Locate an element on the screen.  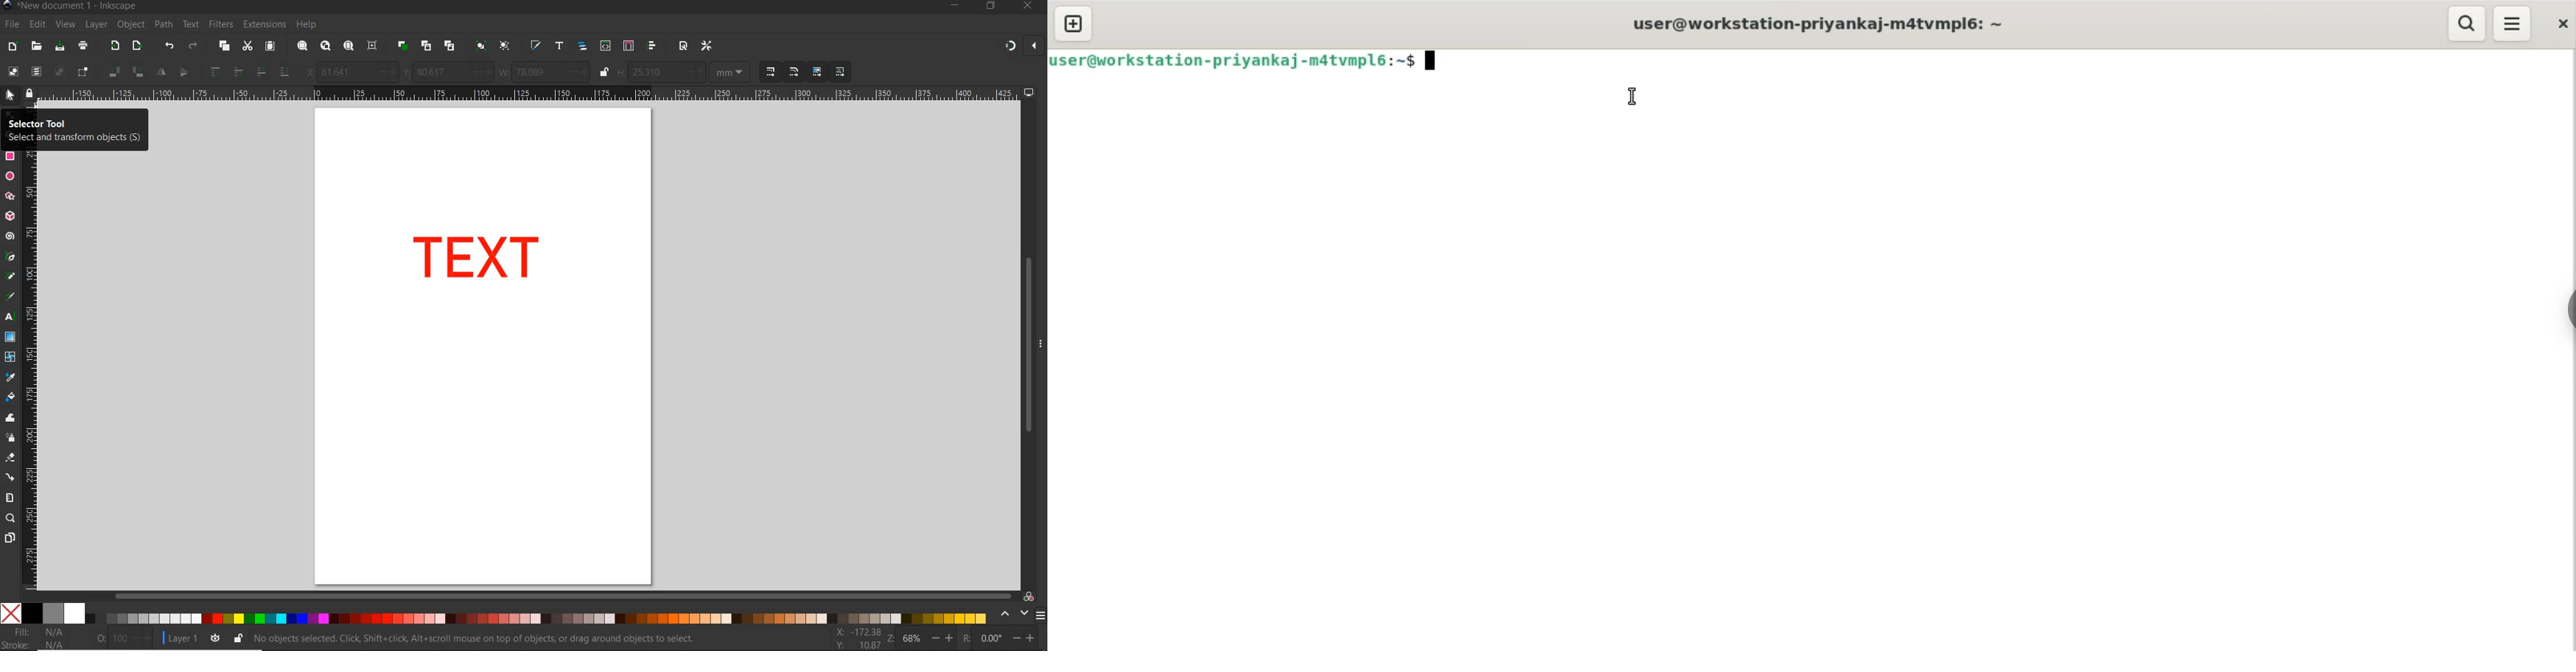
no objects selected is located at coordinates (478, 639).